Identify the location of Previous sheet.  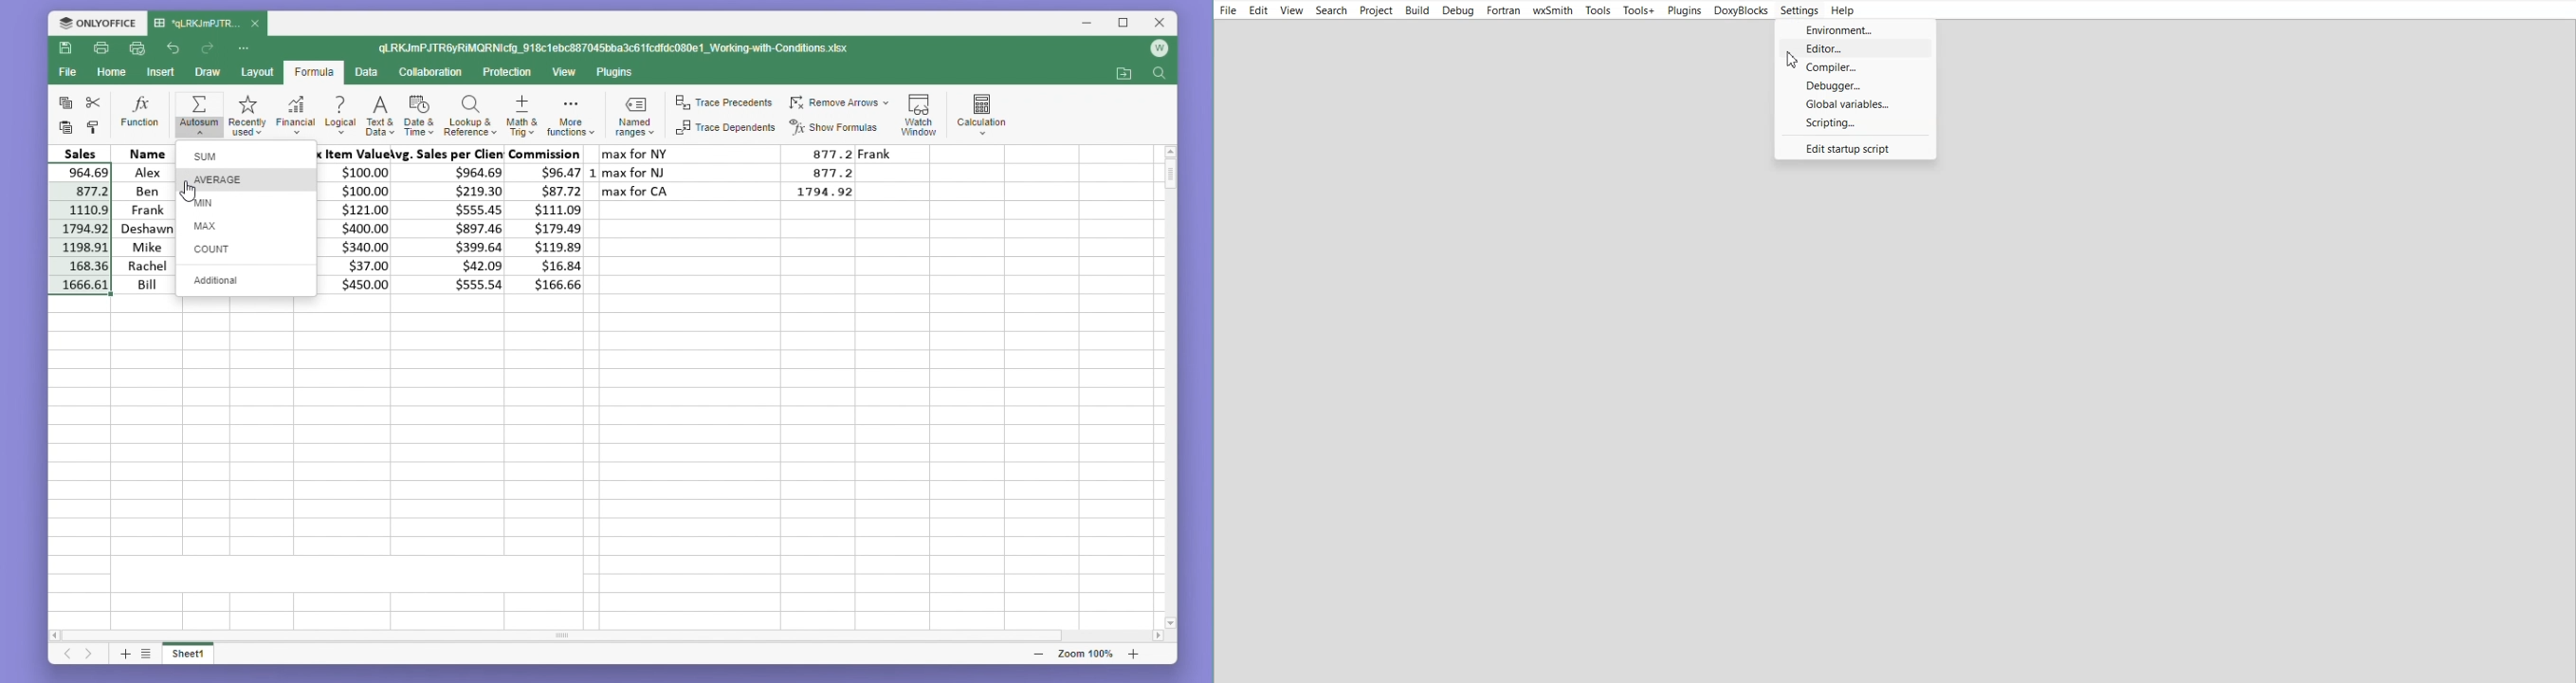
(61, 657).